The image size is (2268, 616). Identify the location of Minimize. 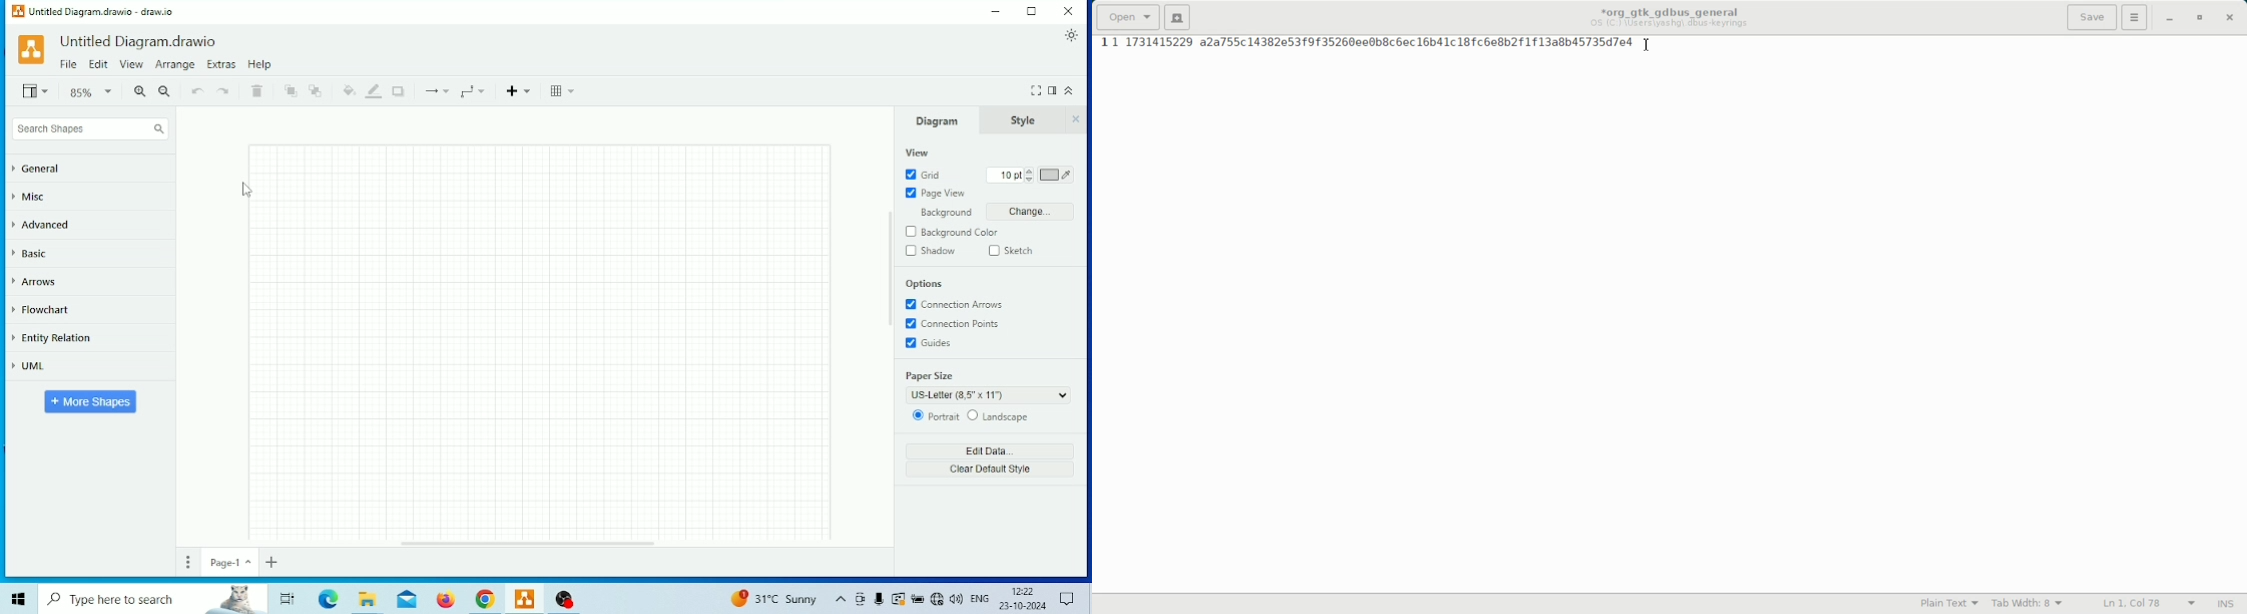
(2170, 19).